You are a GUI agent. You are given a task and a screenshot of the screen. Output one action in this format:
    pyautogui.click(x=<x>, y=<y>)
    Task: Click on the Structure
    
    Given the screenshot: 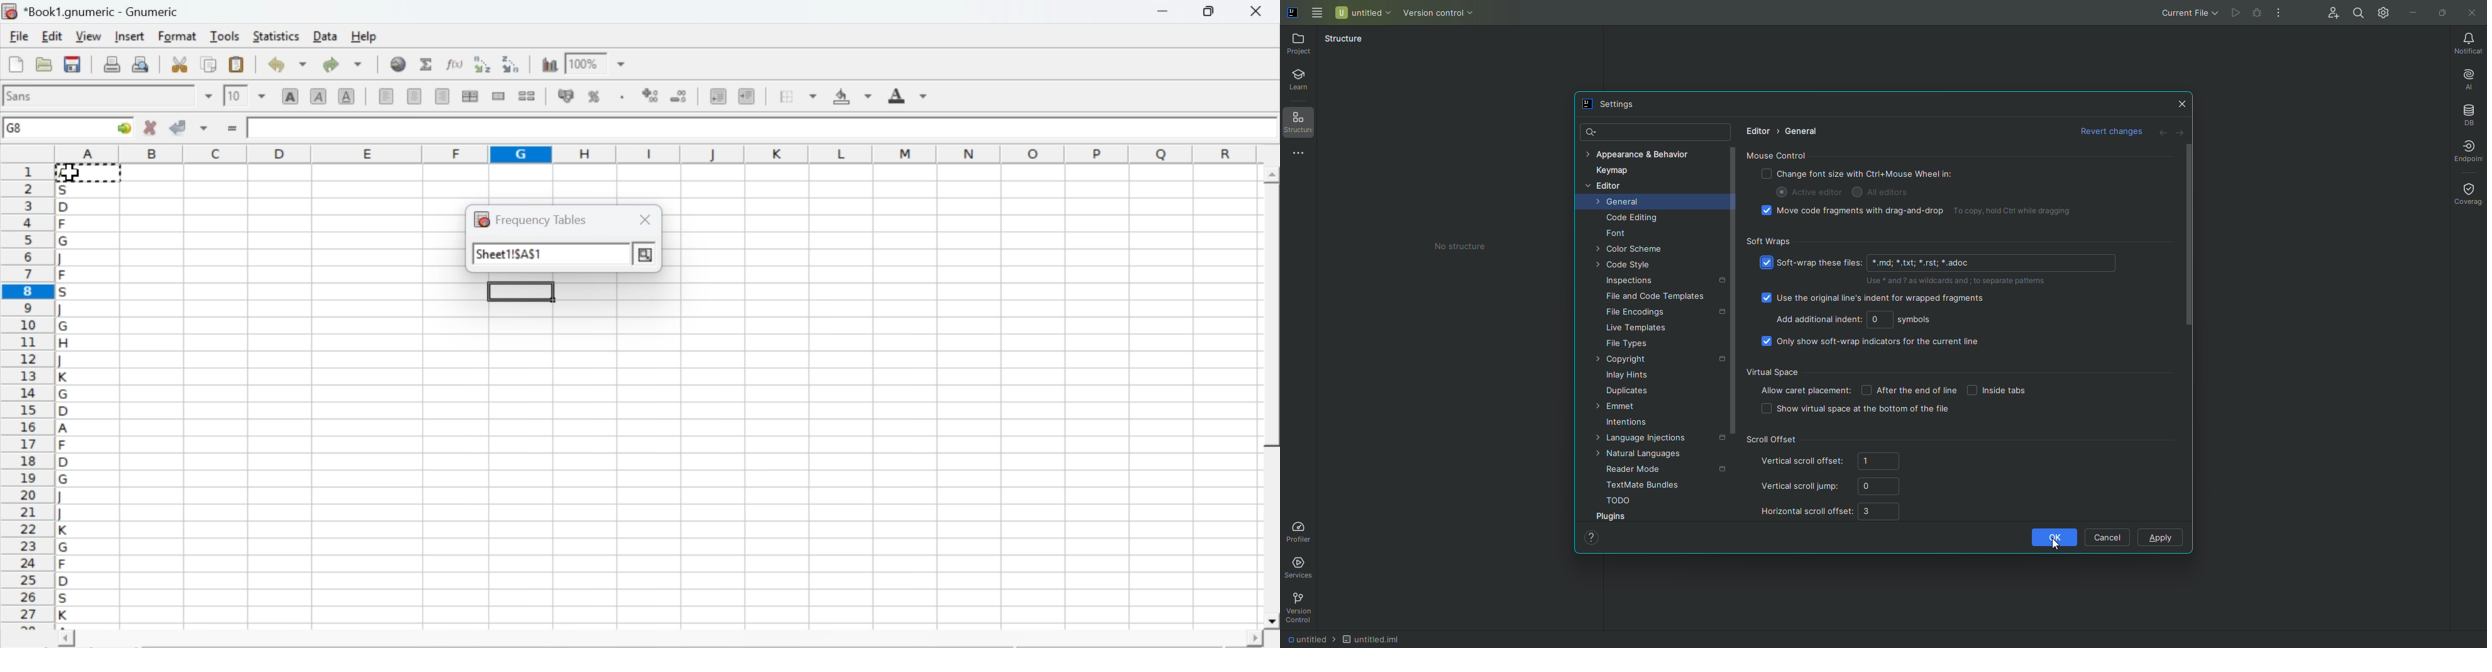 What is the action you would take?
    pyautogui.click(x=1305, y=125)
    